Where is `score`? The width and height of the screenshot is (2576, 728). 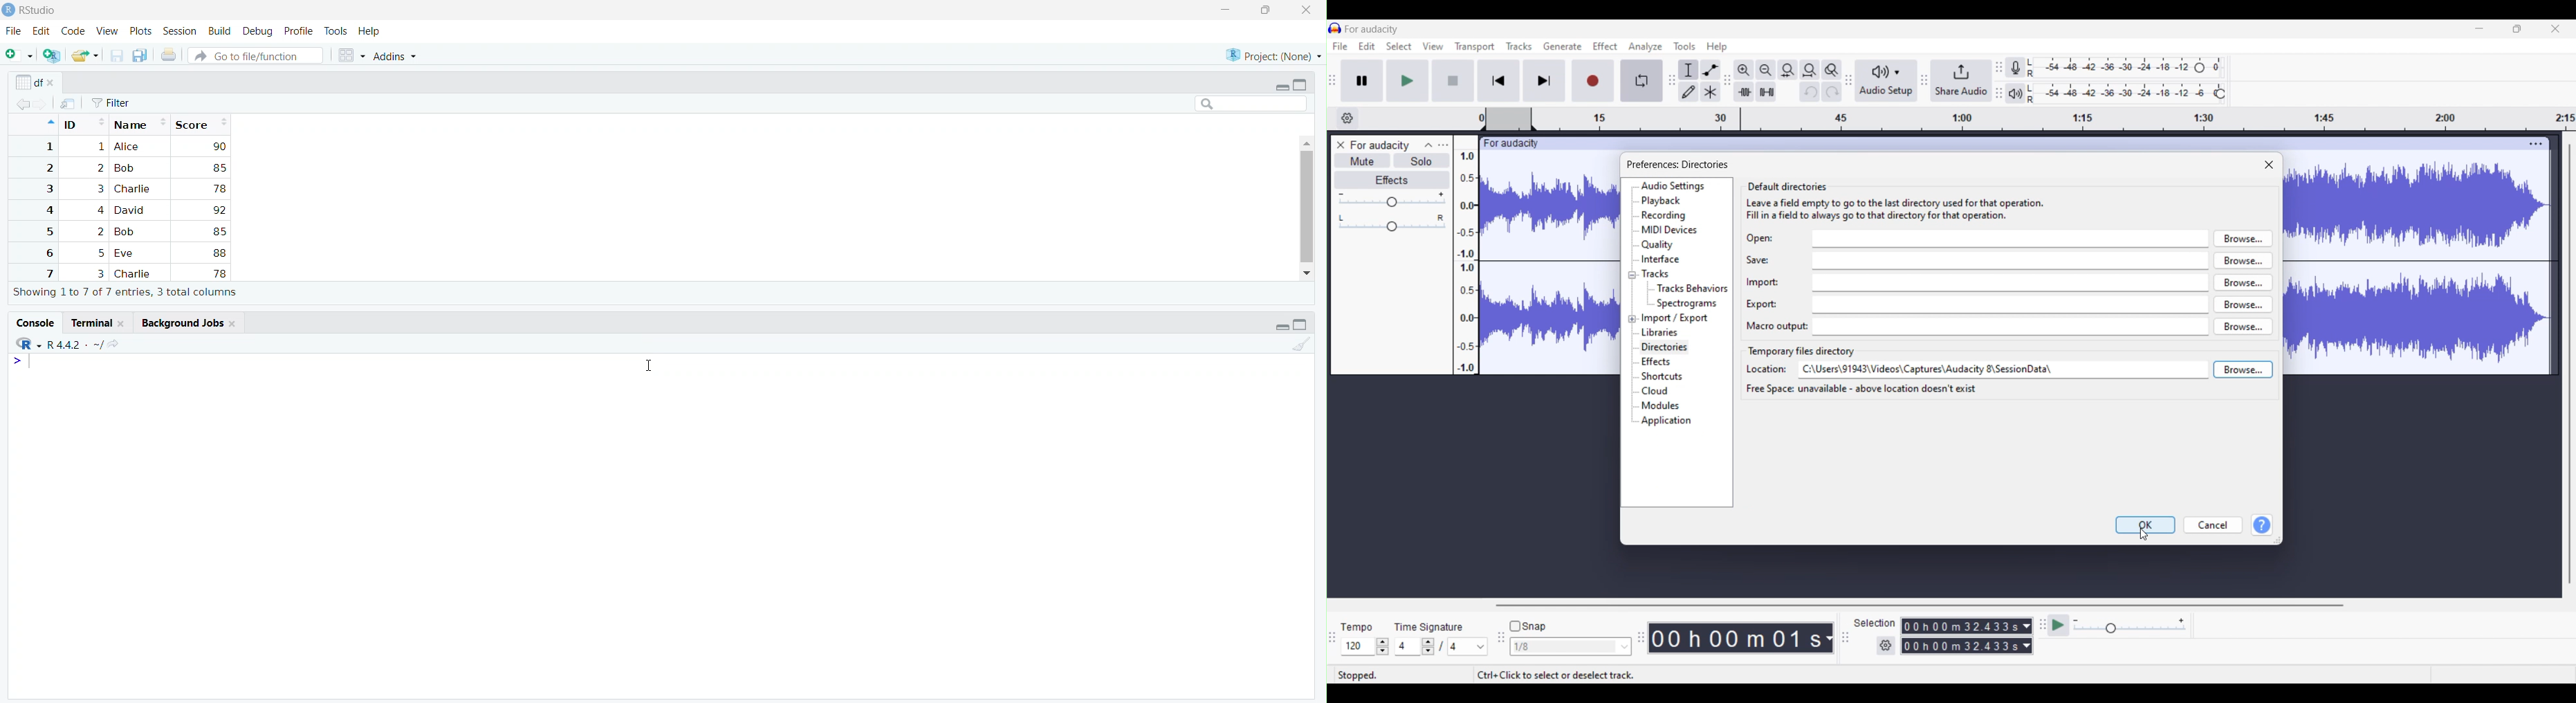
score is located at coordinates (201, 124).